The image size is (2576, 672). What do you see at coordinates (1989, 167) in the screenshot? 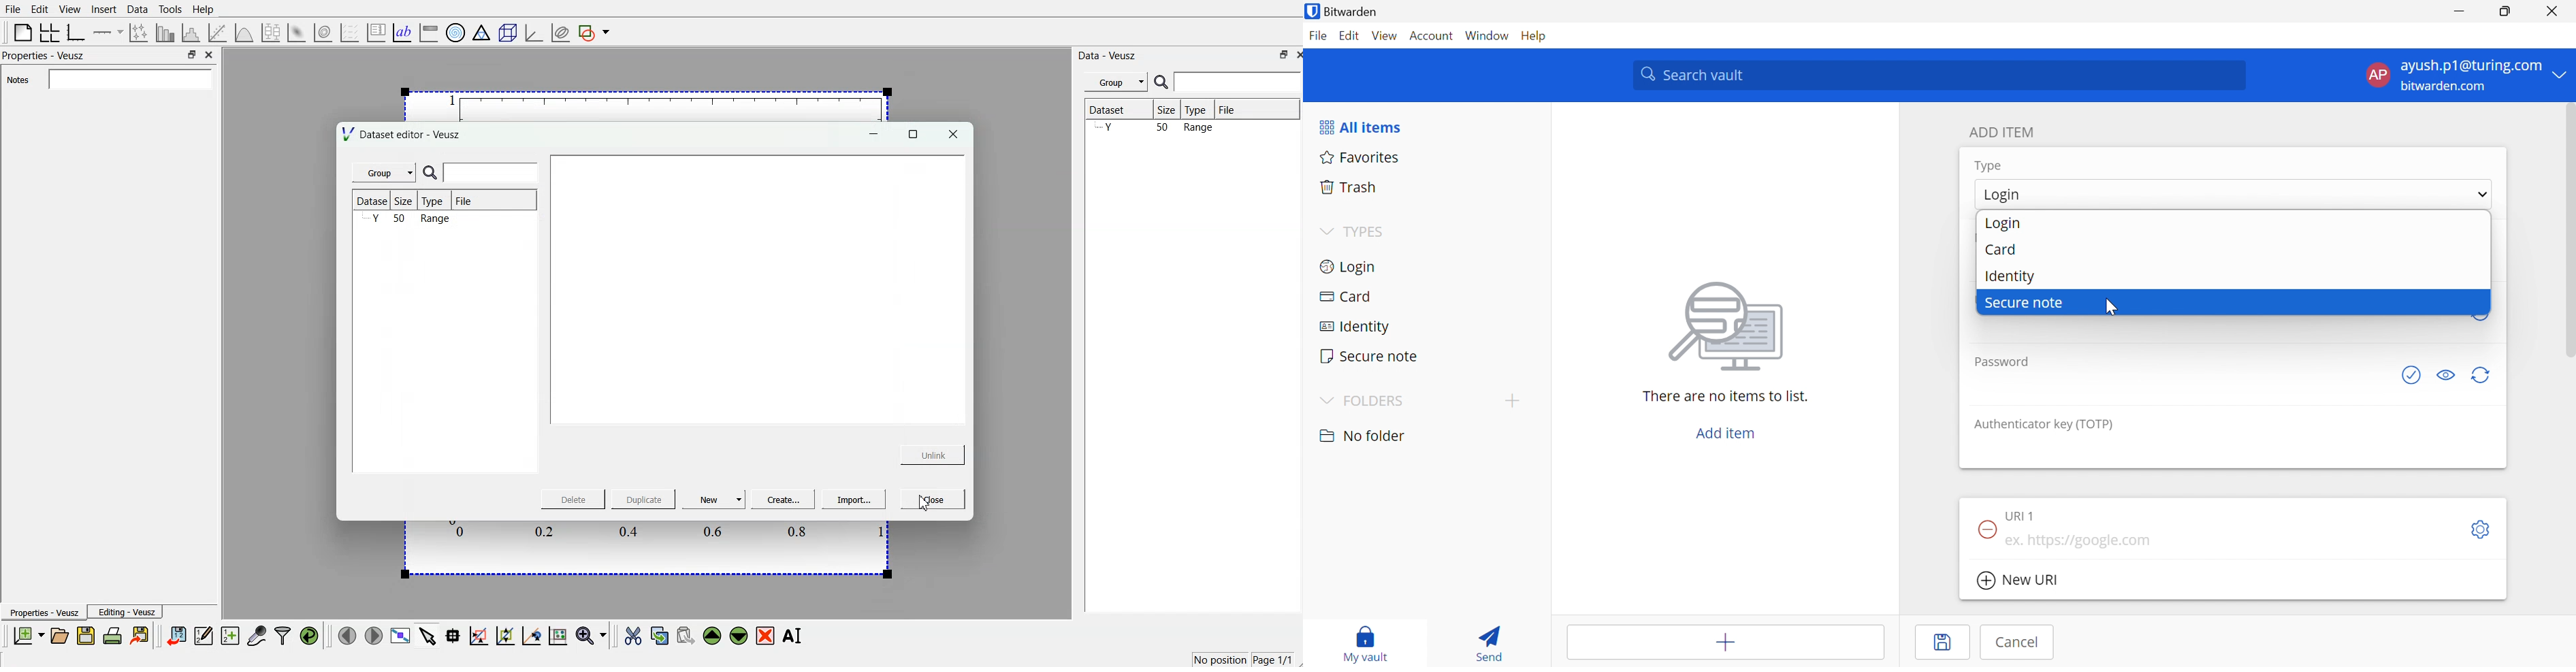
I see `Type` at bounding box center [1989, 167].